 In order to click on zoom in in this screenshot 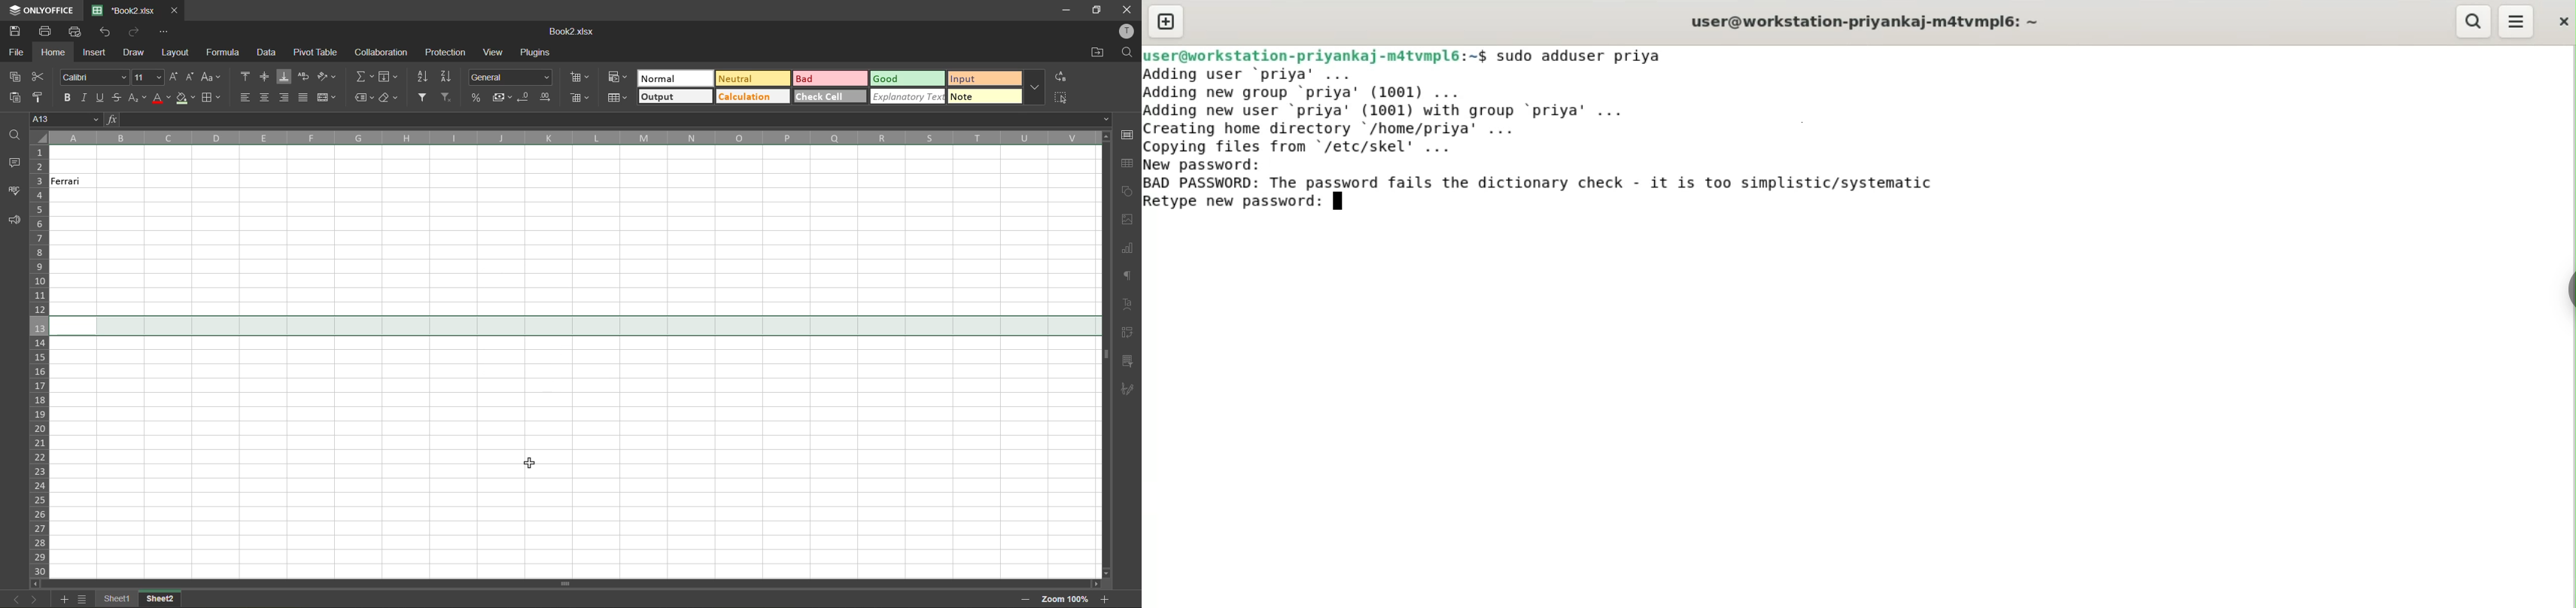, I will do `click(1108, 600)`.